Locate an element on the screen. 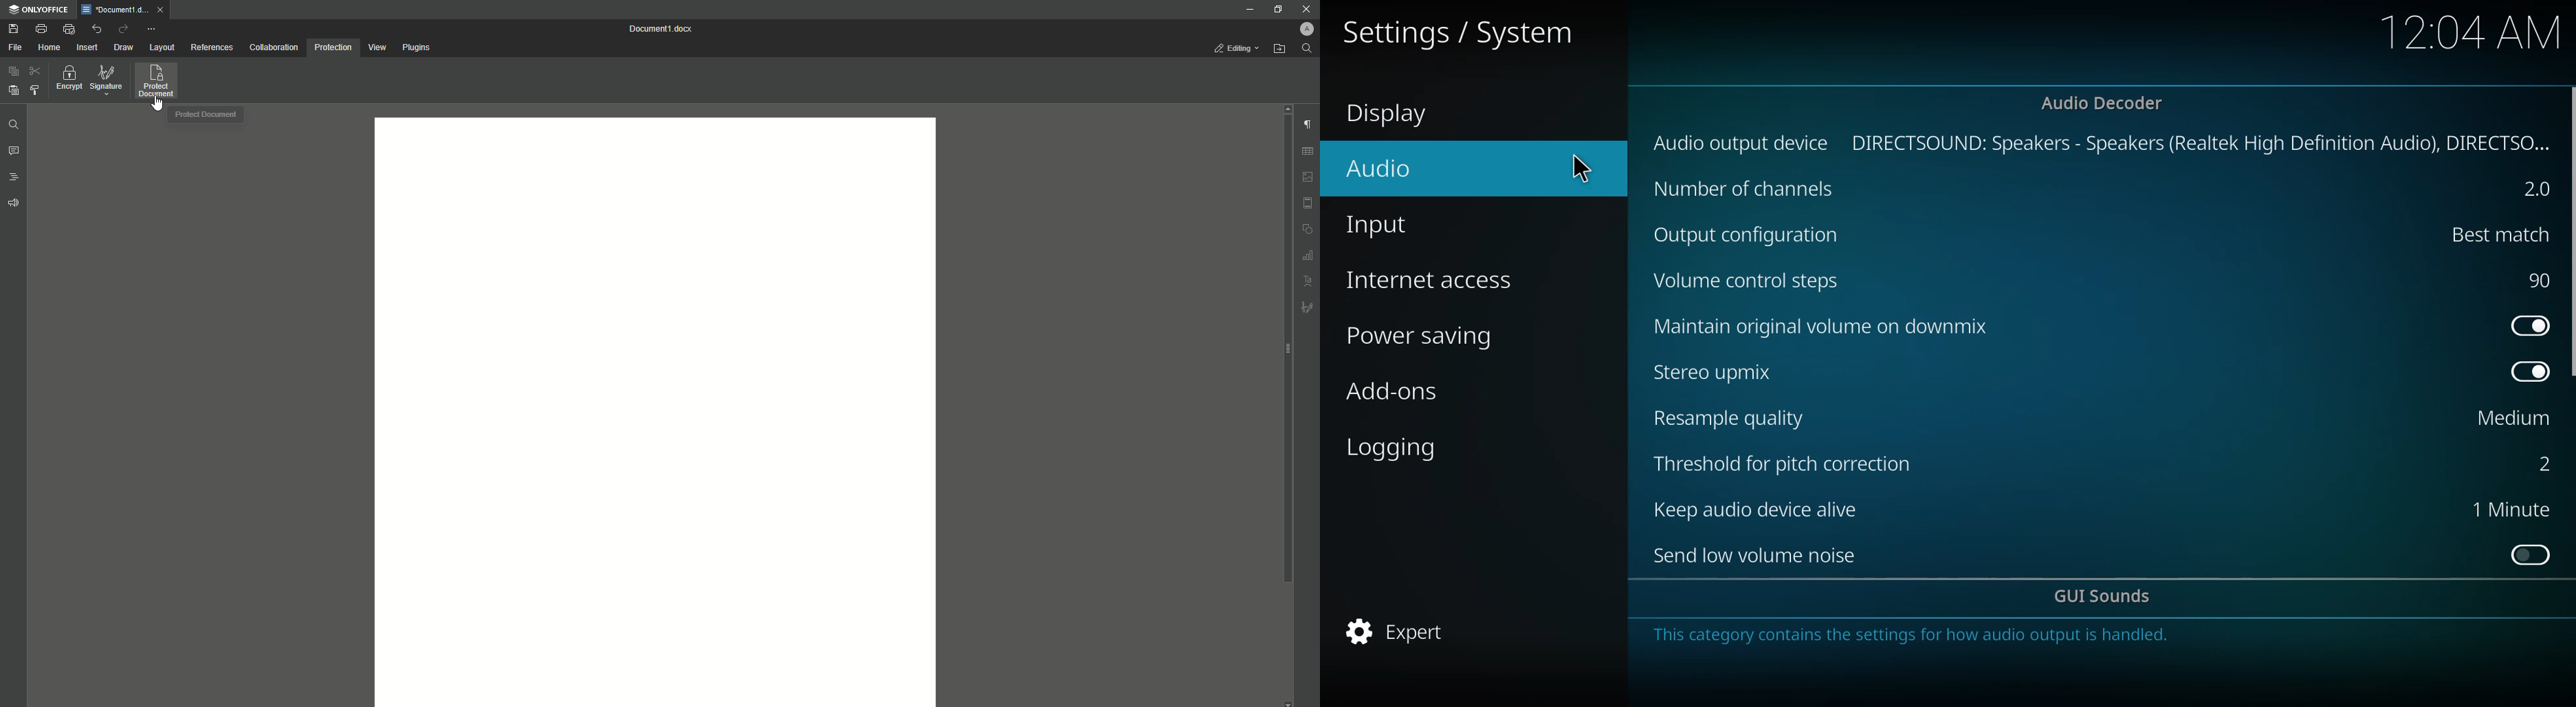 The width and height of the screenshot is (2576, 728). close is located at coordinates (160, 10).